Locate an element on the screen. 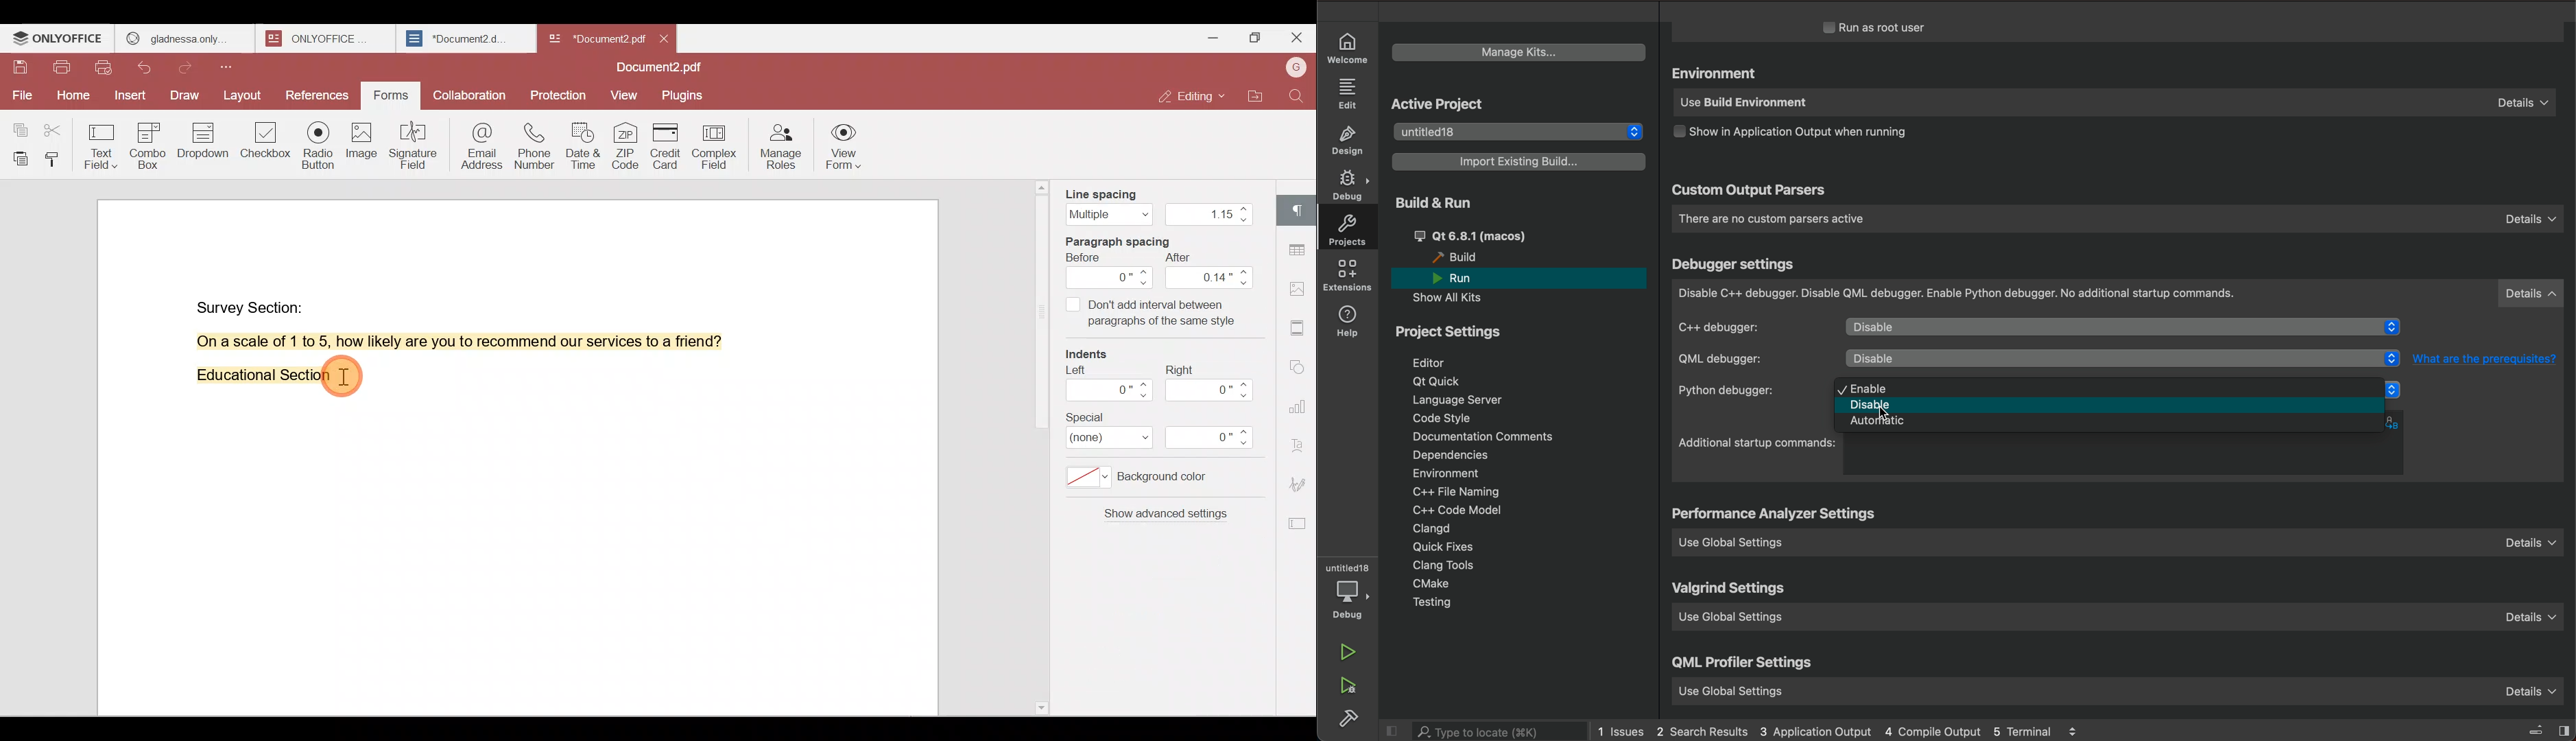 The width and height of the screenshot is (2576, 756). View is located at coordinates (624, 96).